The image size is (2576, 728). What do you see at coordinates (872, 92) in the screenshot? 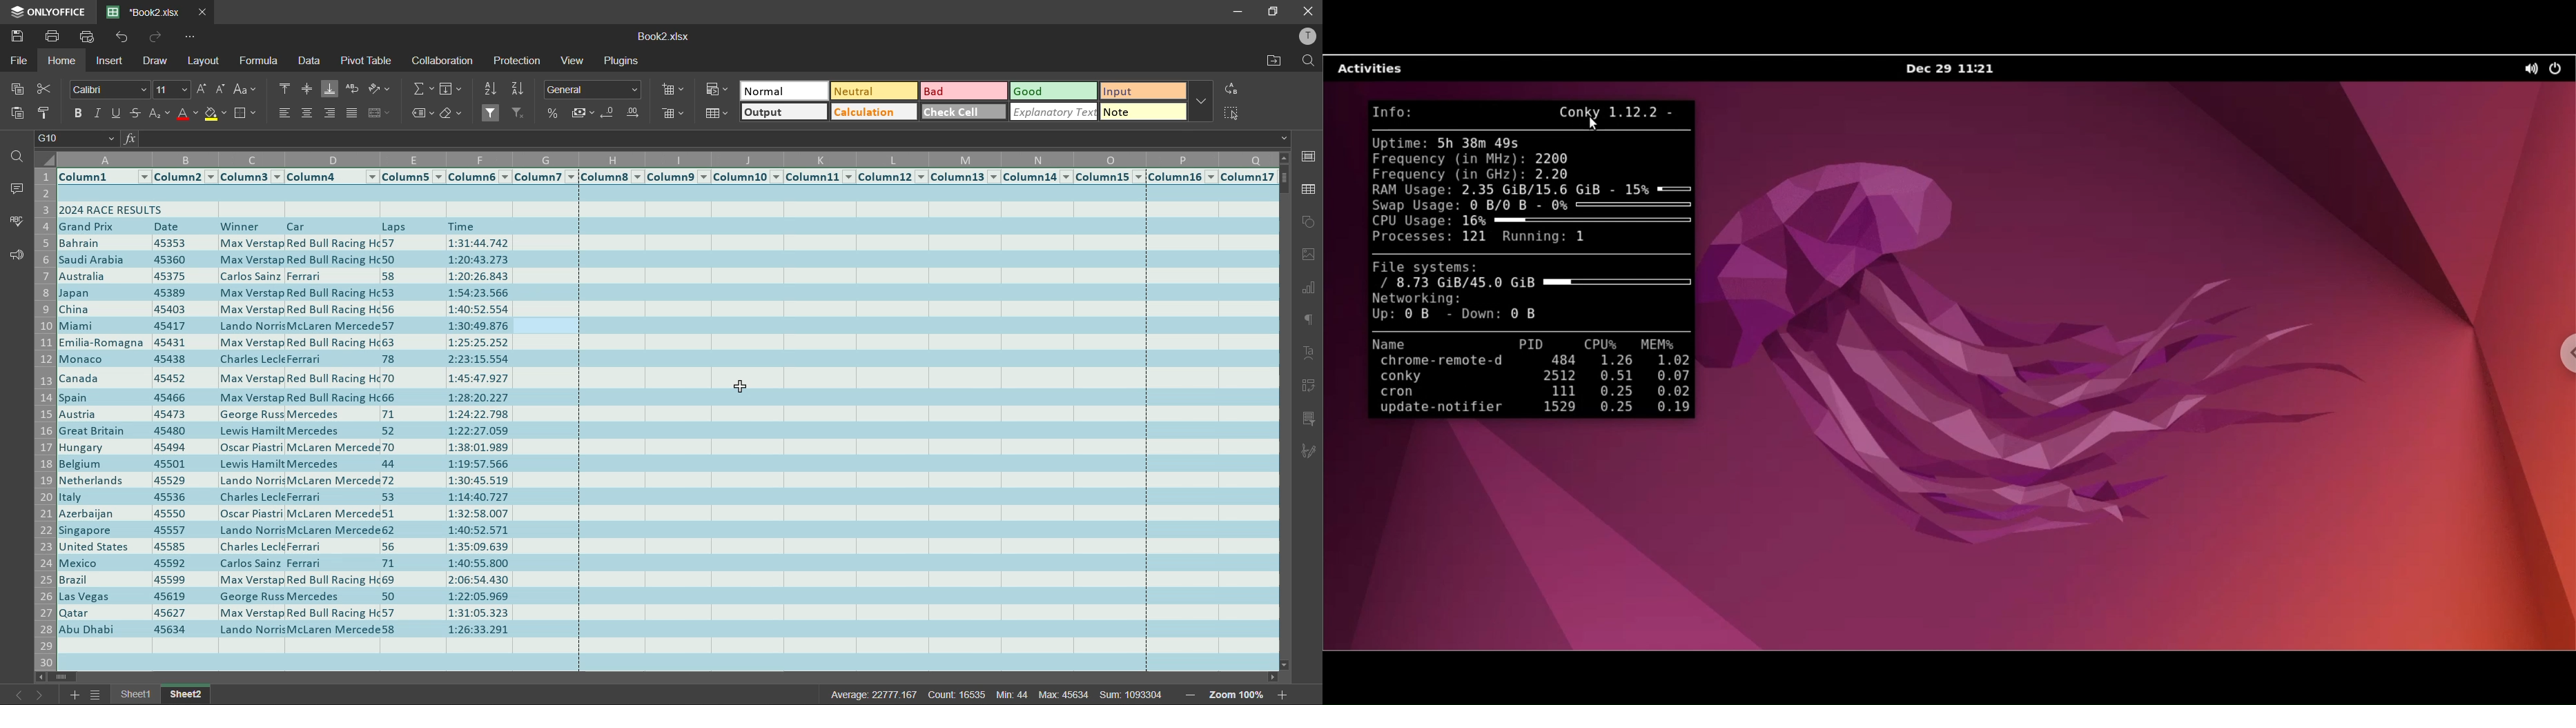
I see `neutral` at bounding box center [872, 92].